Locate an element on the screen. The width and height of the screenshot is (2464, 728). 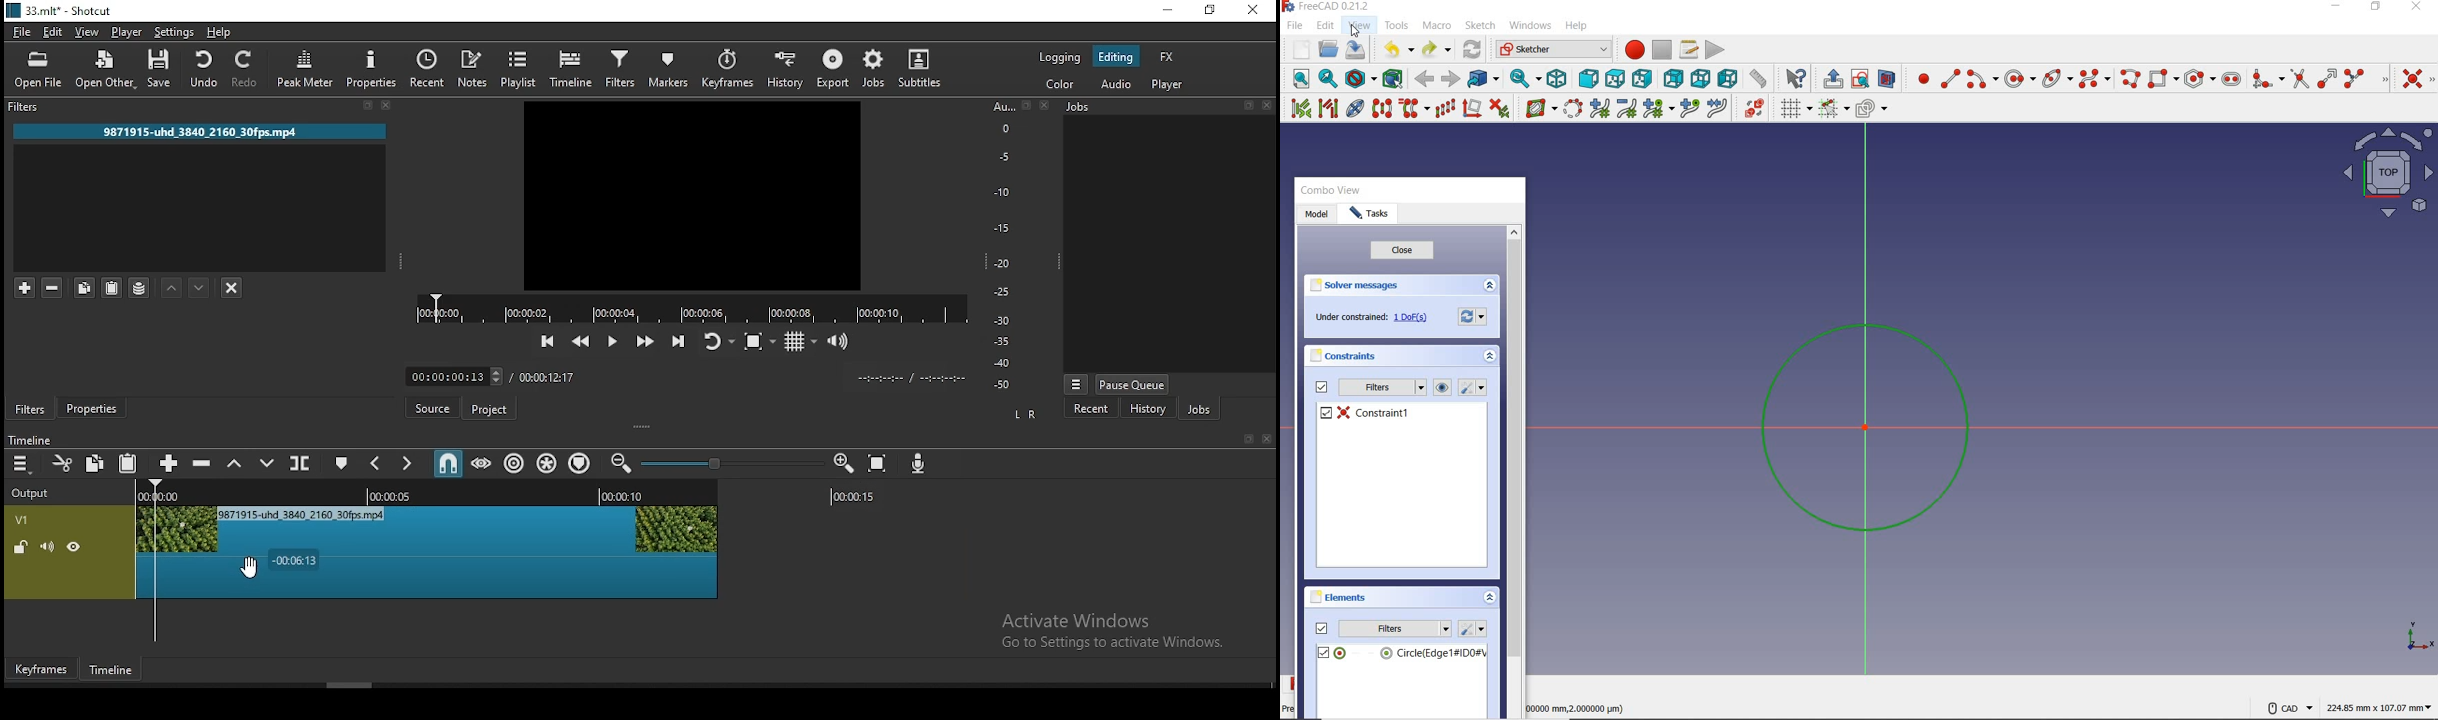
paste filter is located at coordinates (110, 289).